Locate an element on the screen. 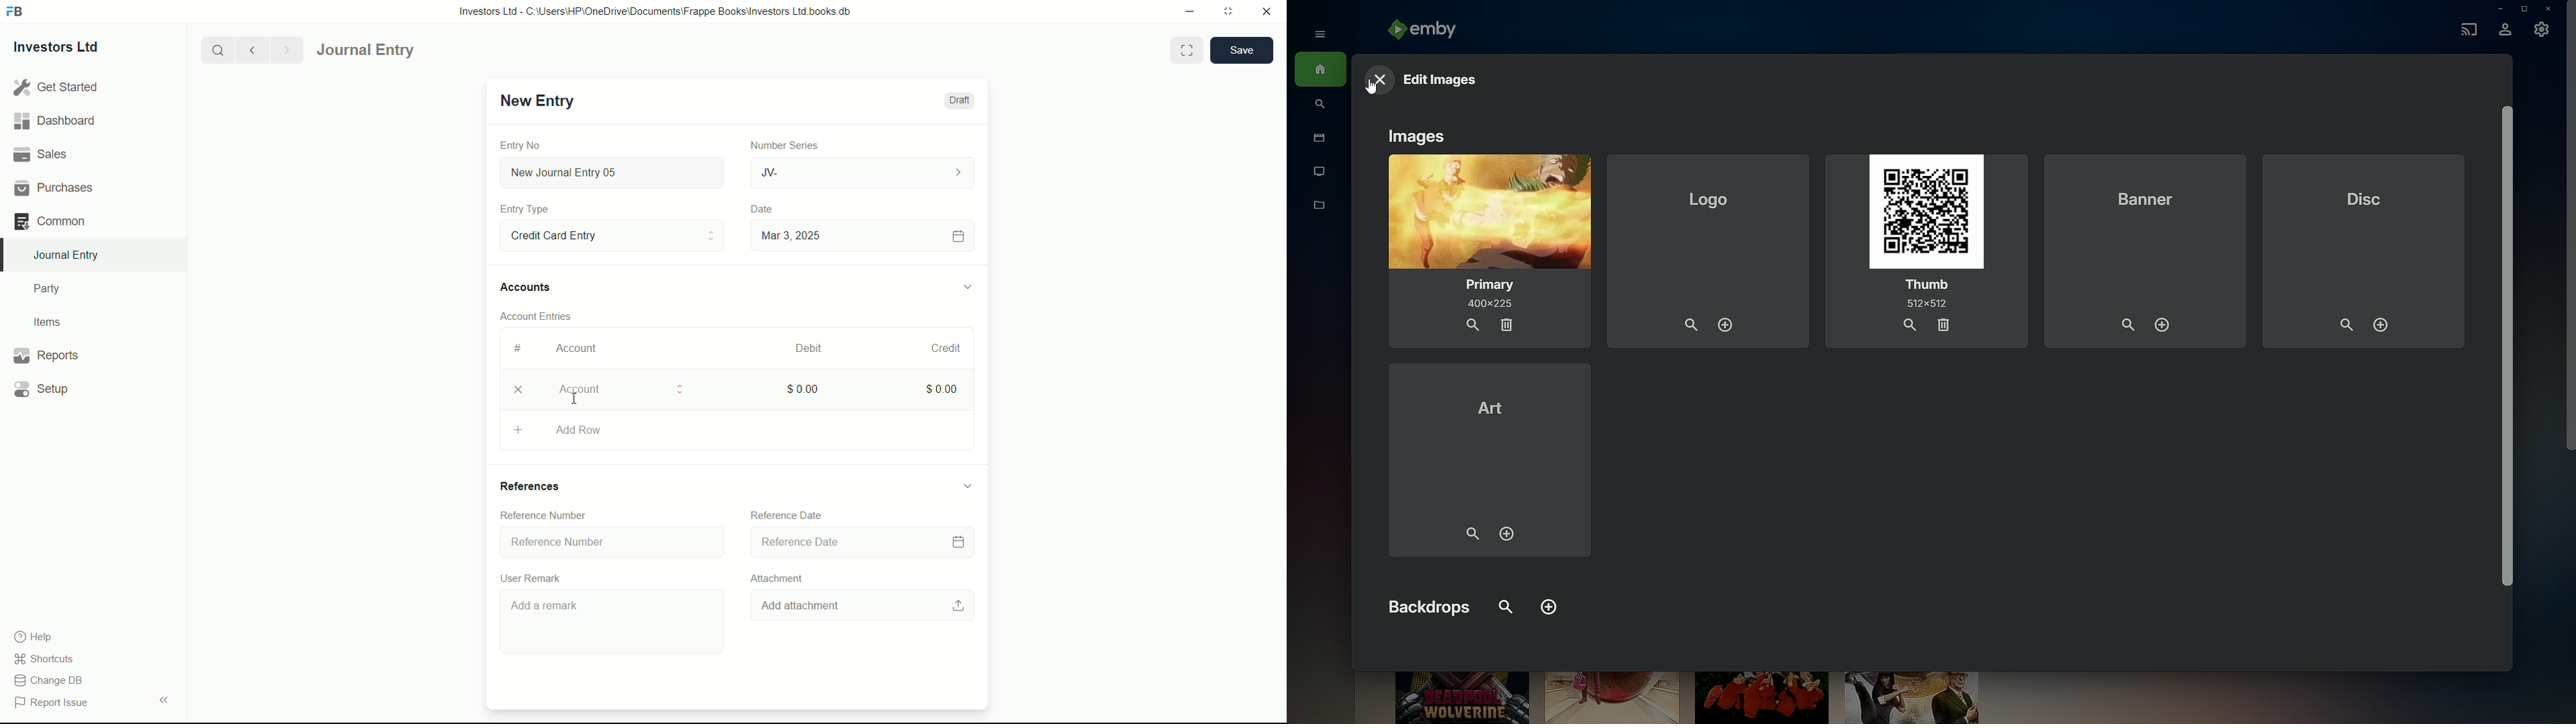 The width and height of the screenshot is (2576, 728). Cast is located at coordinates (2466, 28).